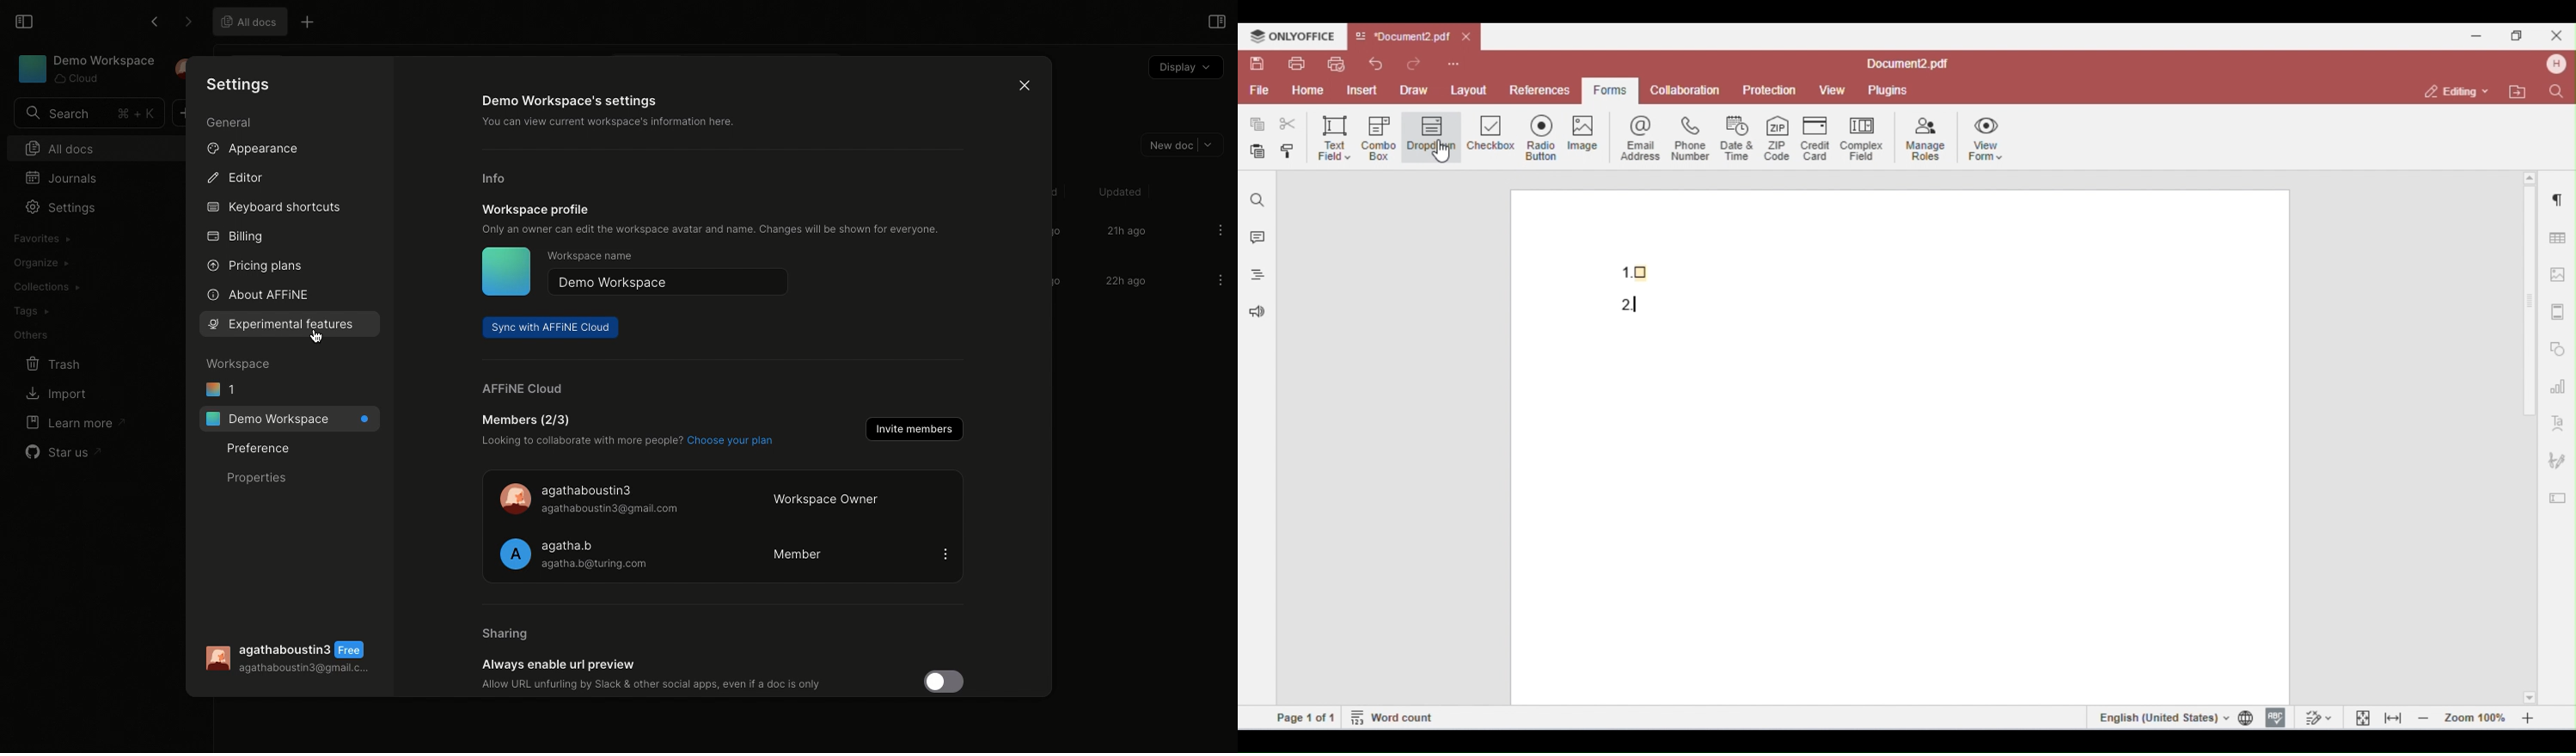 Image resolution: width=2576 pixels, height=756 pixels. What do you see at coordinates (1125, 232) in the screenshot?
I see `21h ago` at bounding box center [1125, 232].